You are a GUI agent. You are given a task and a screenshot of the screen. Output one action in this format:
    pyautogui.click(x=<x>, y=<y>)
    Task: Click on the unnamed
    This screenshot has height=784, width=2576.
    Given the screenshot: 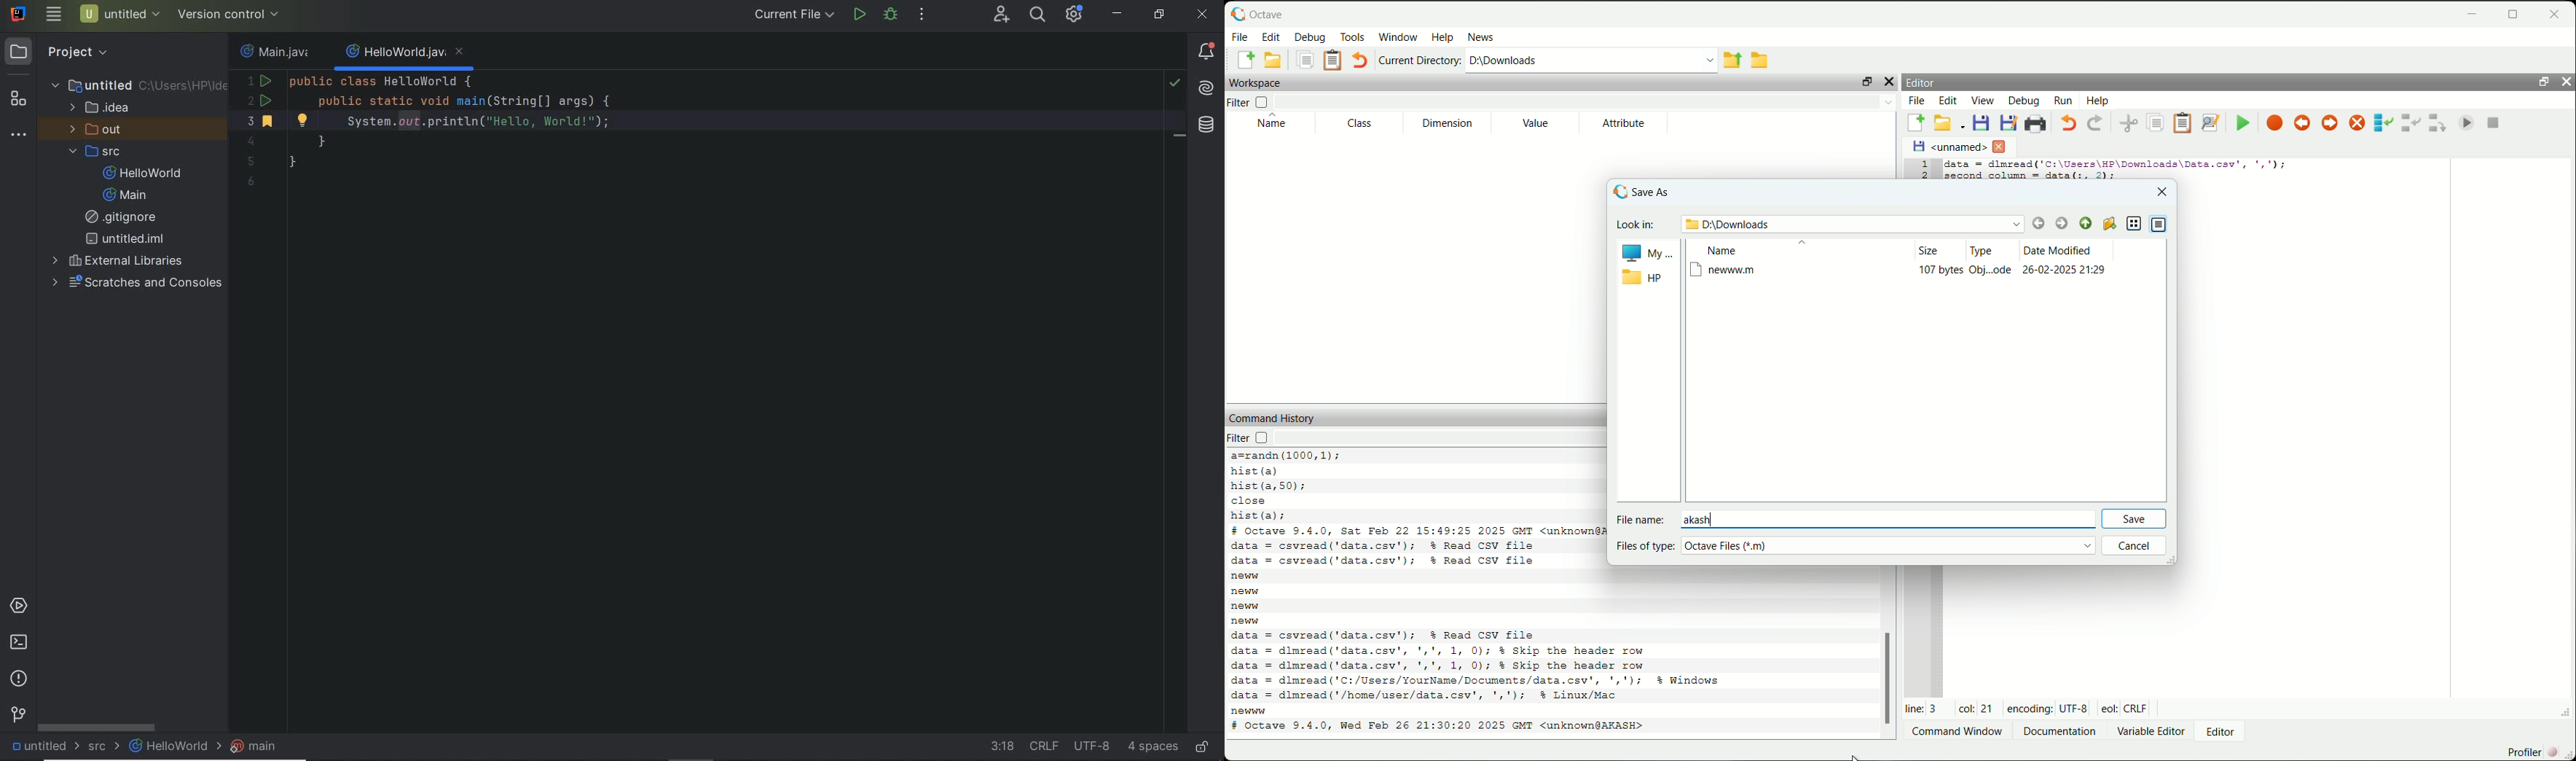 What is the action you would take?
    pyautogui.click(x=1948, y=148)
    